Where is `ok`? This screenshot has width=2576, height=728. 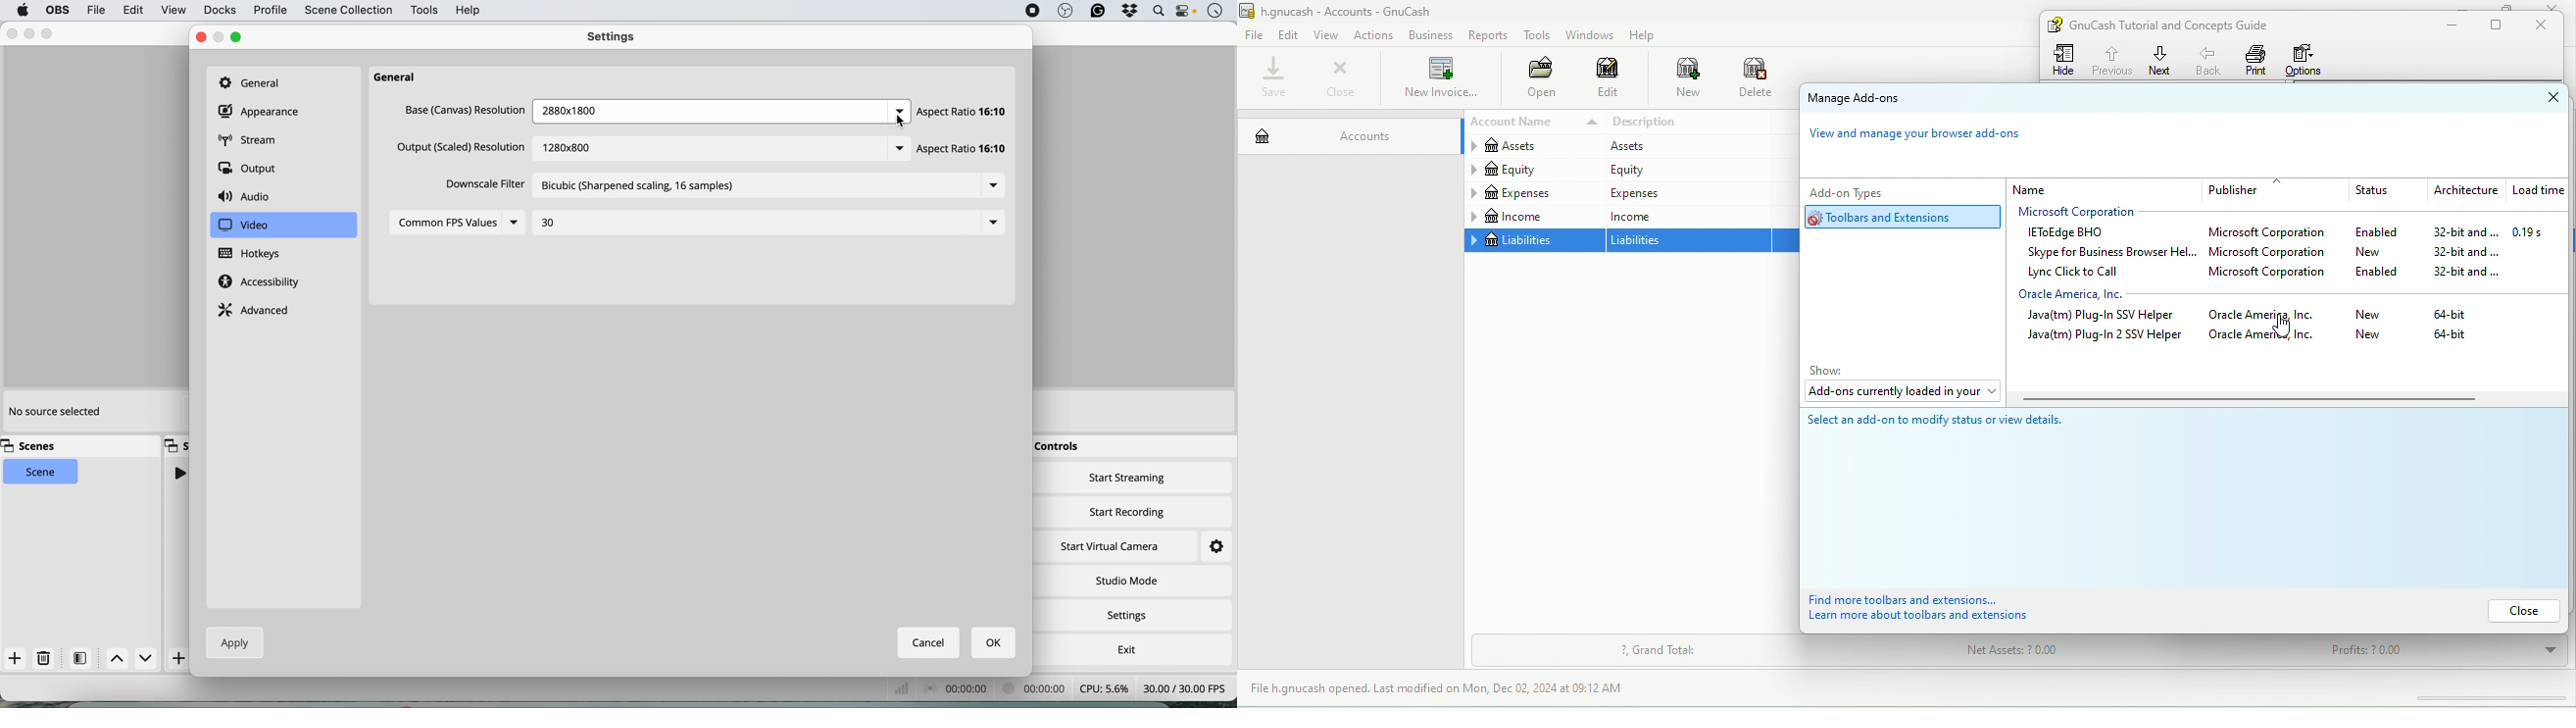
ok is located at coordinates (995, 643).